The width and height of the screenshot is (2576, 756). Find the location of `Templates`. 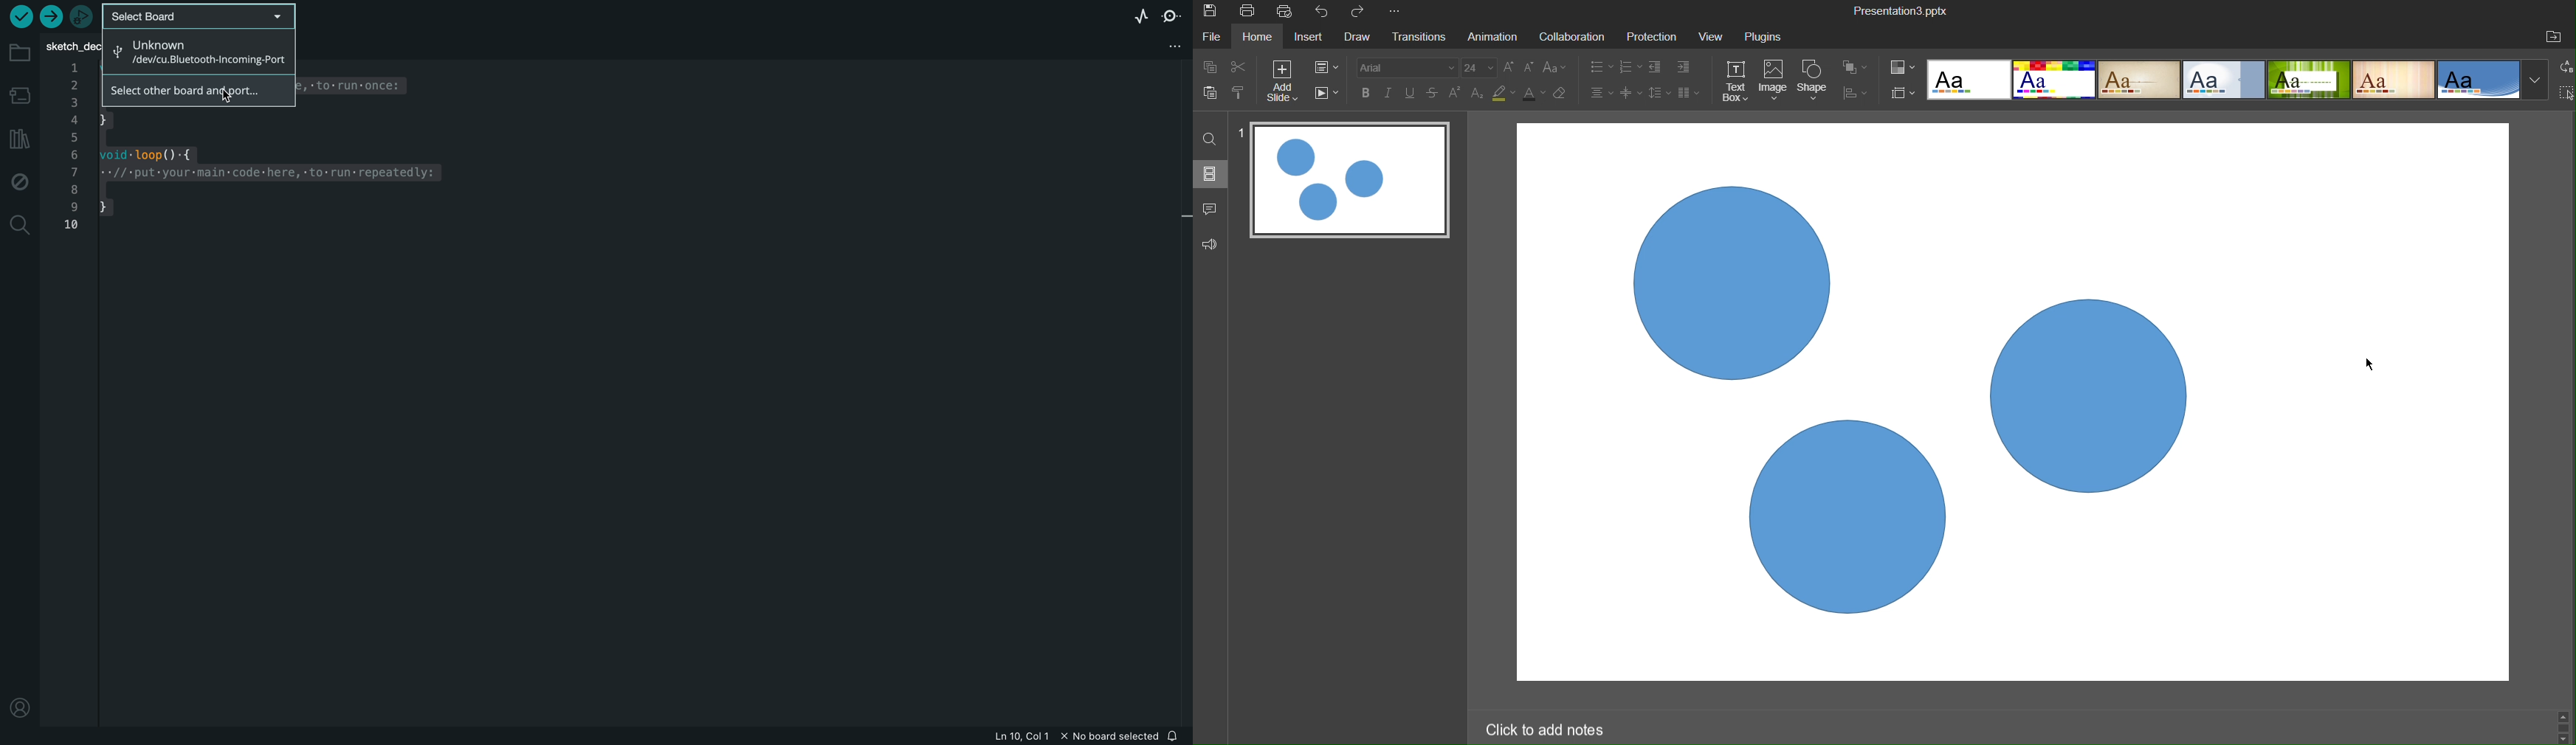

Templates is located at coordinates (2237, 83).